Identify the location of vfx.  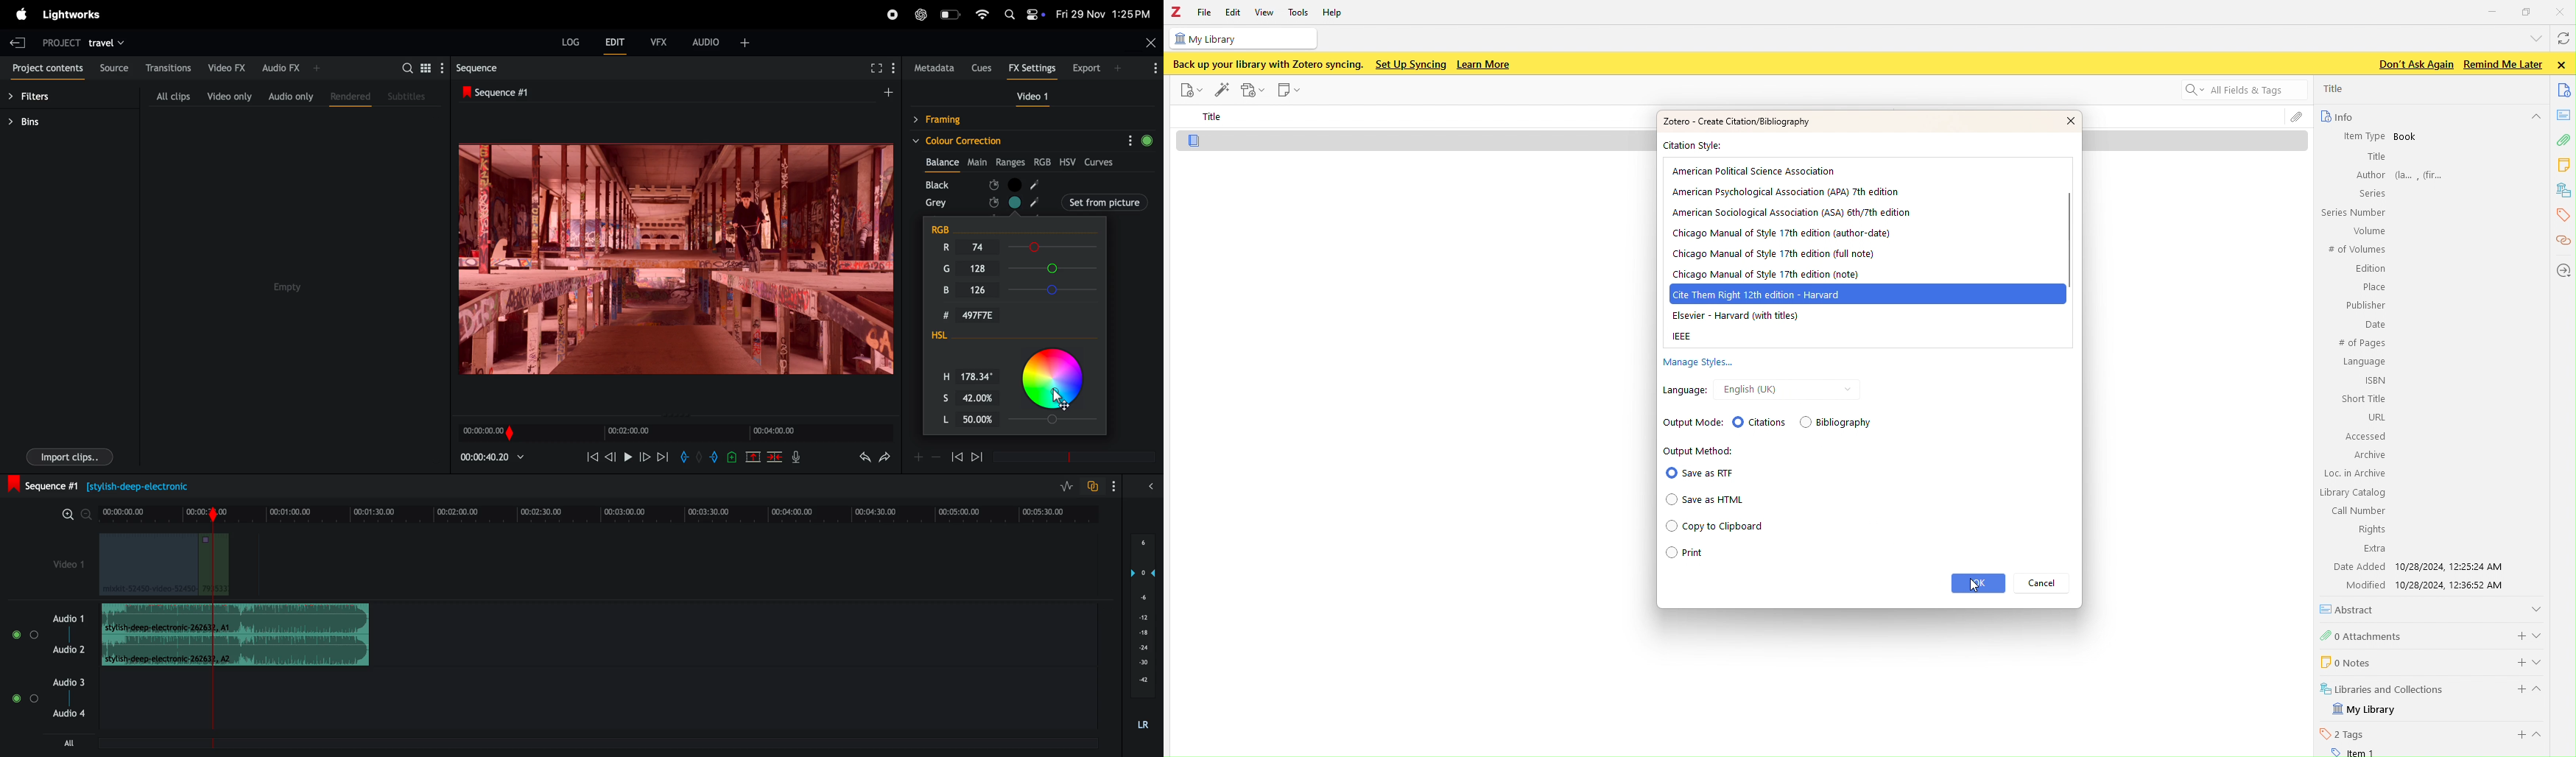
(659, 40).